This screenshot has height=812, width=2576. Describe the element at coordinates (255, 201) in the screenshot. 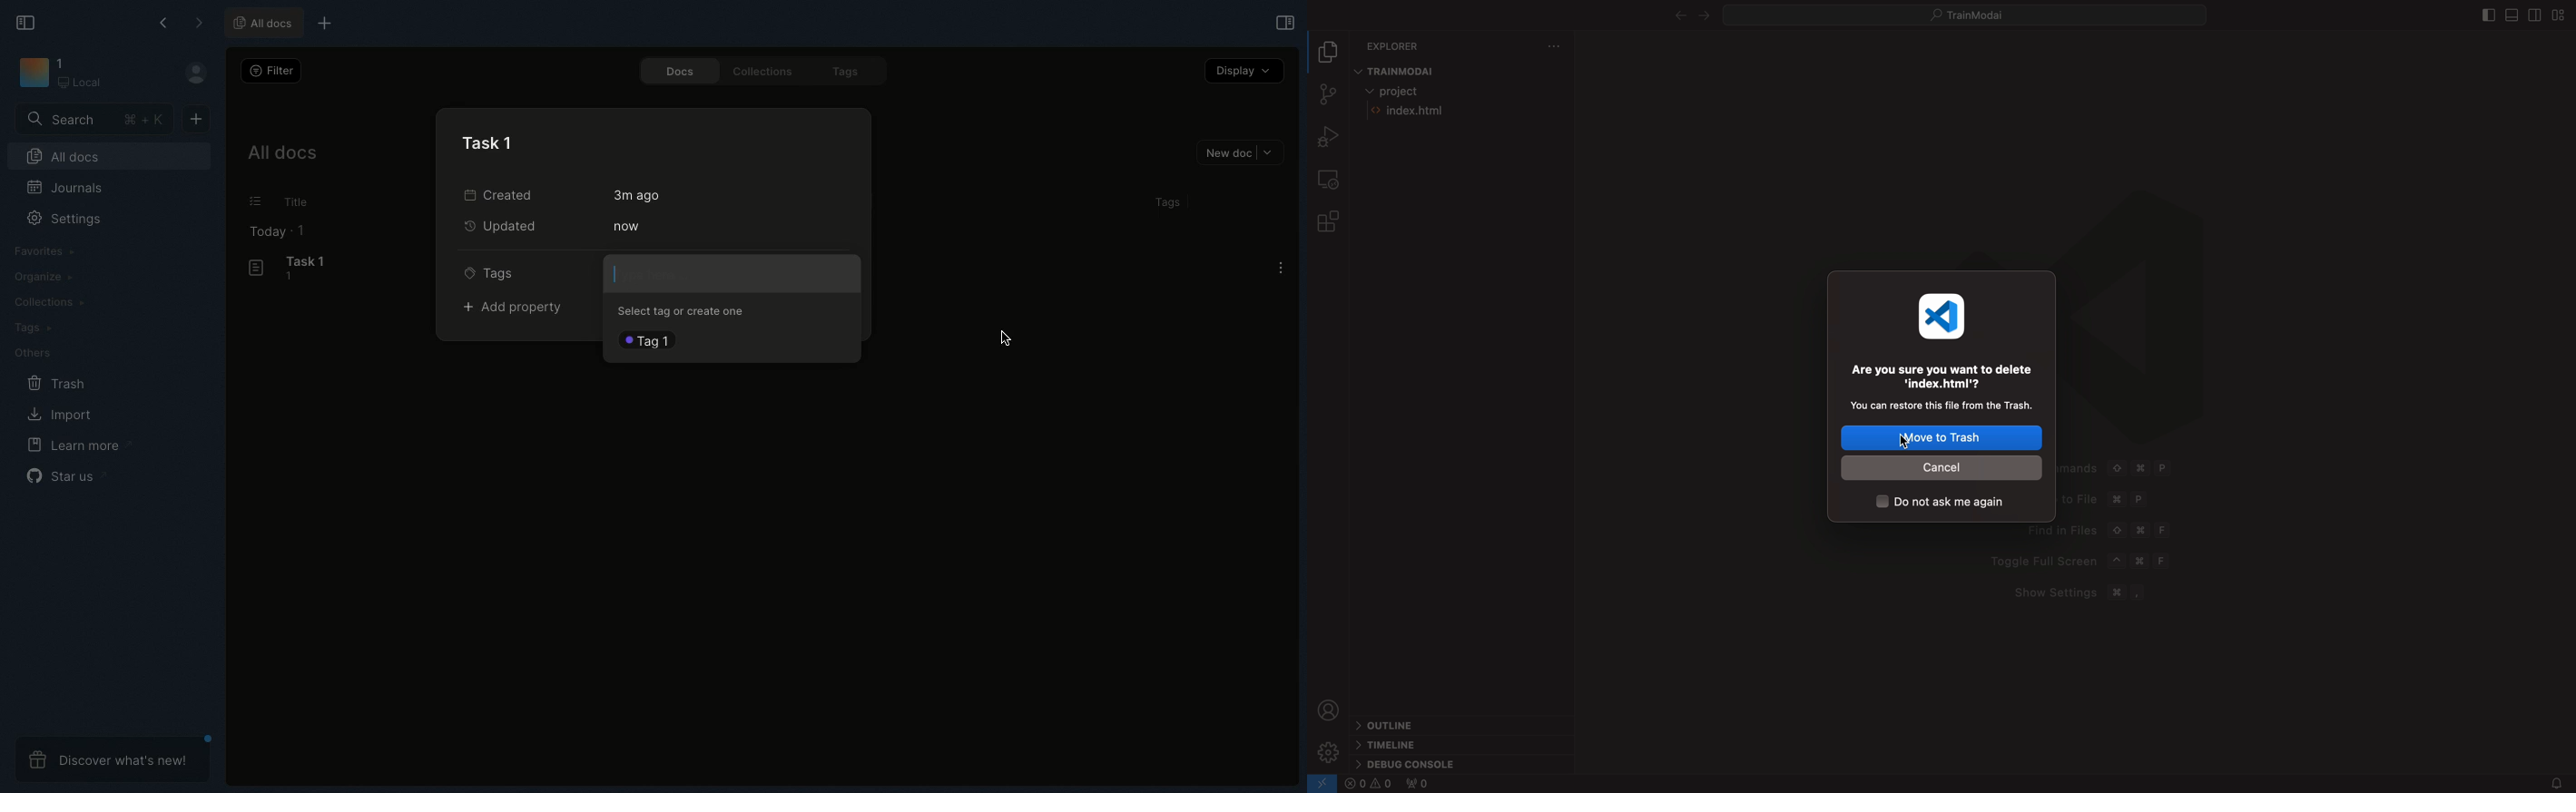

I see `` at that location.